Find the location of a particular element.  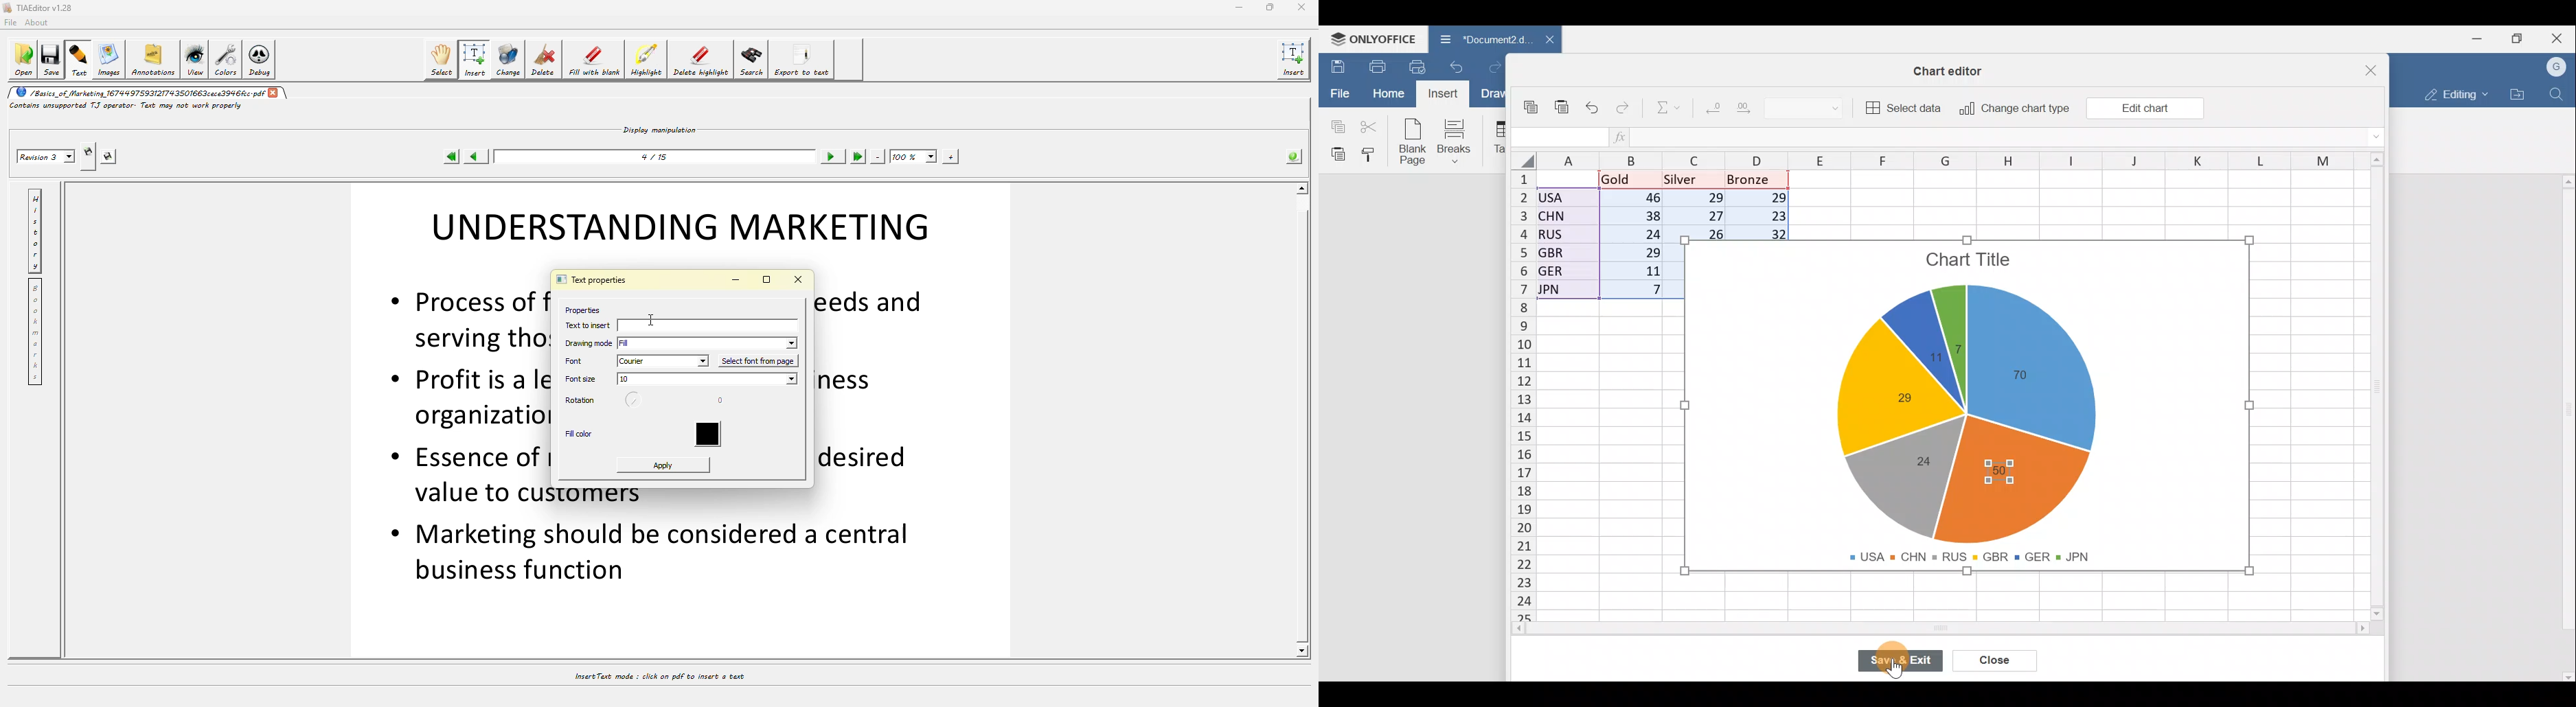

Draw is located at coordinates (1496, 95).